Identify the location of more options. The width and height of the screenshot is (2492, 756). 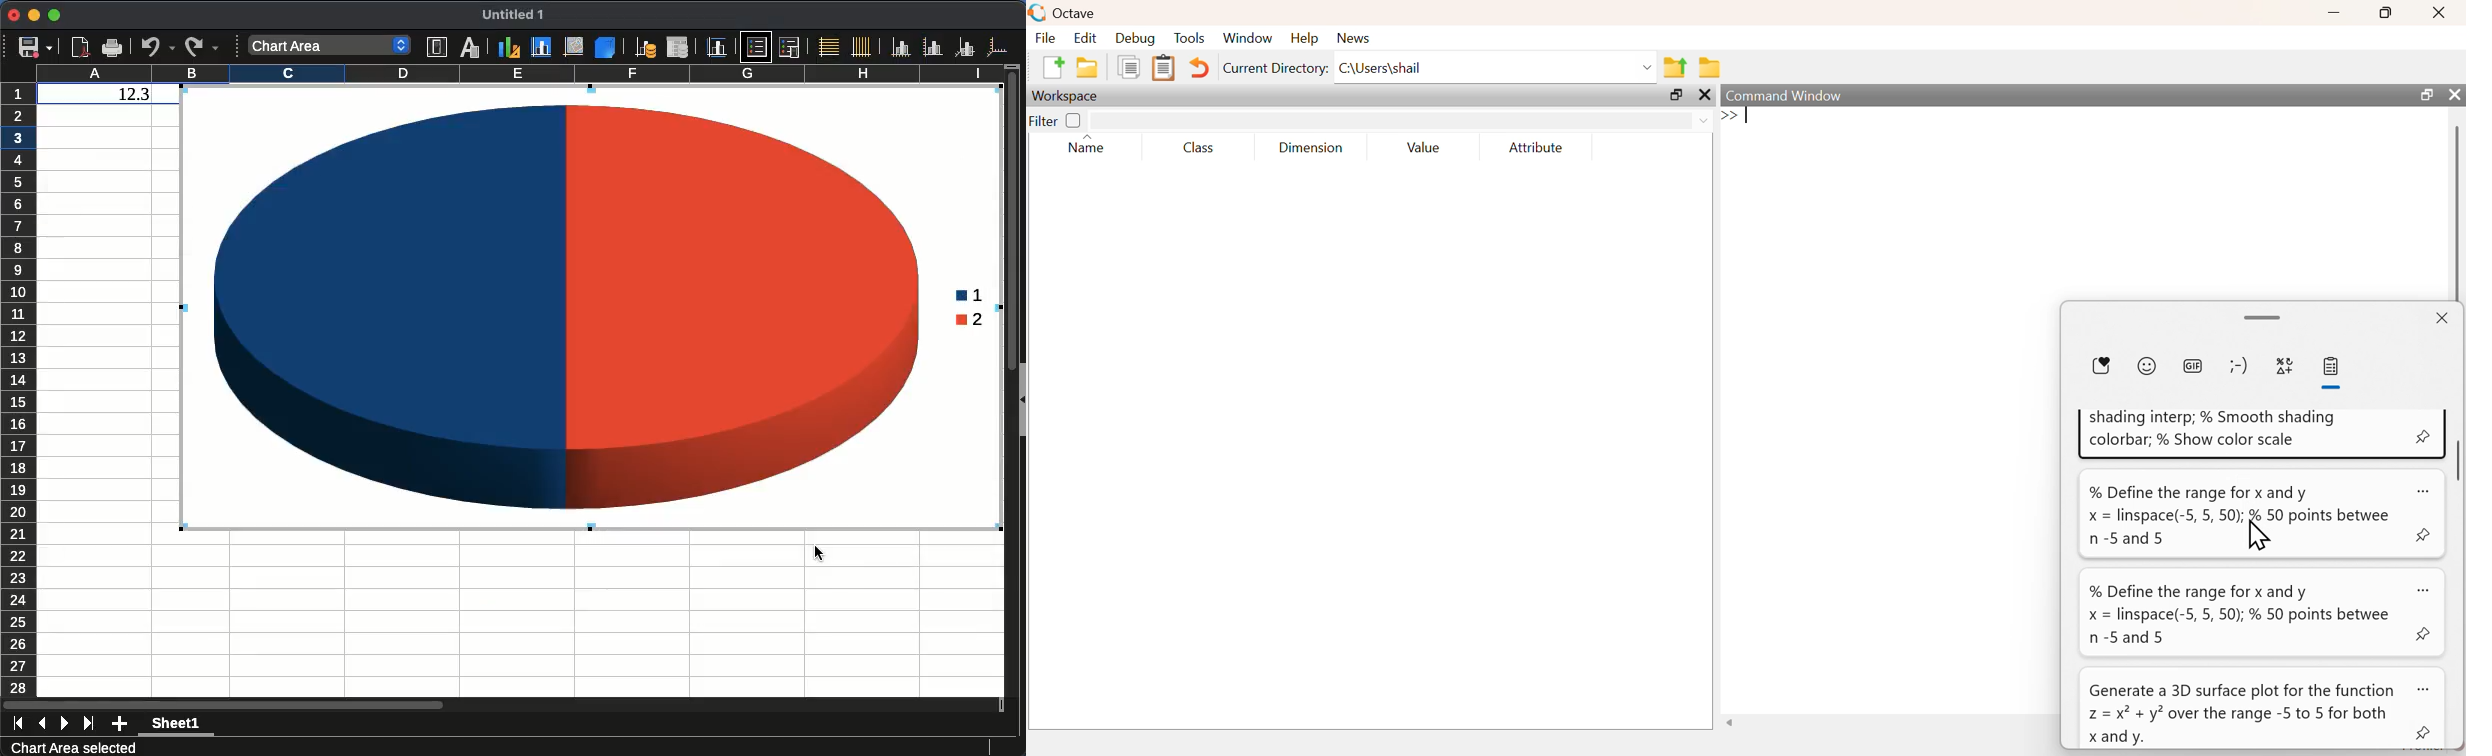
(2427, 590).